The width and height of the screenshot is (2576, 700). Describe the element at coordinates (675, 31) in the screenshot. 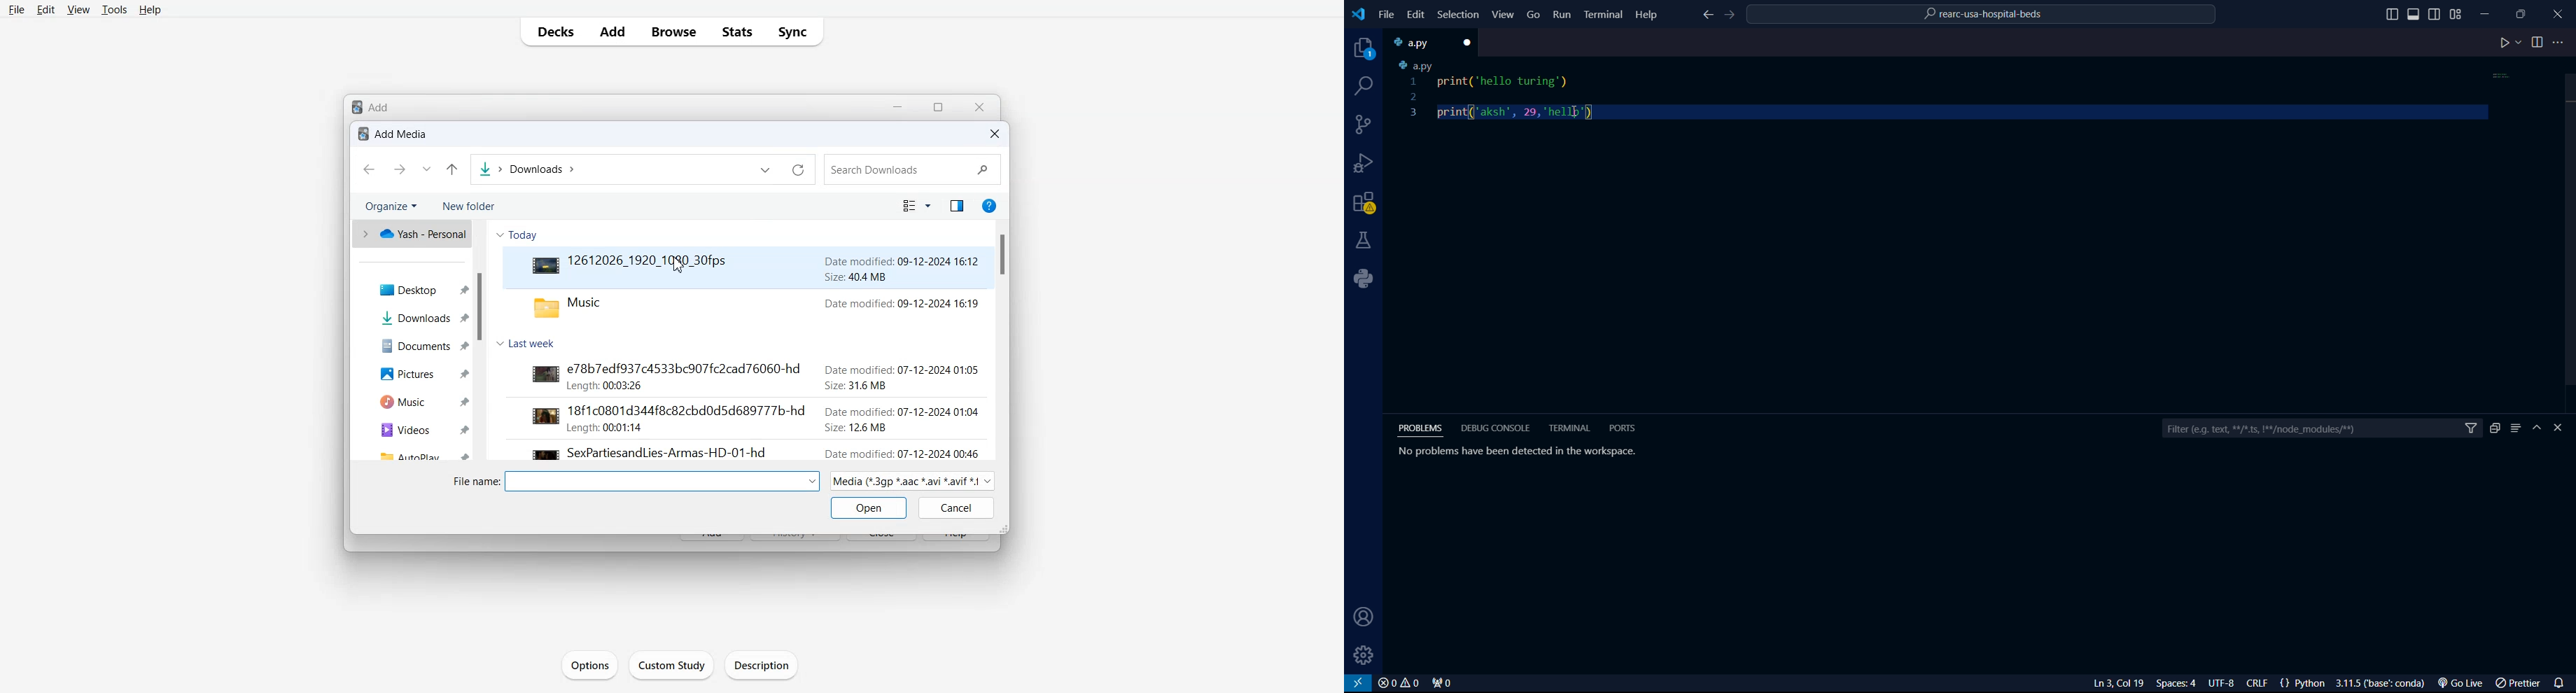

I see `Browse` at that location.